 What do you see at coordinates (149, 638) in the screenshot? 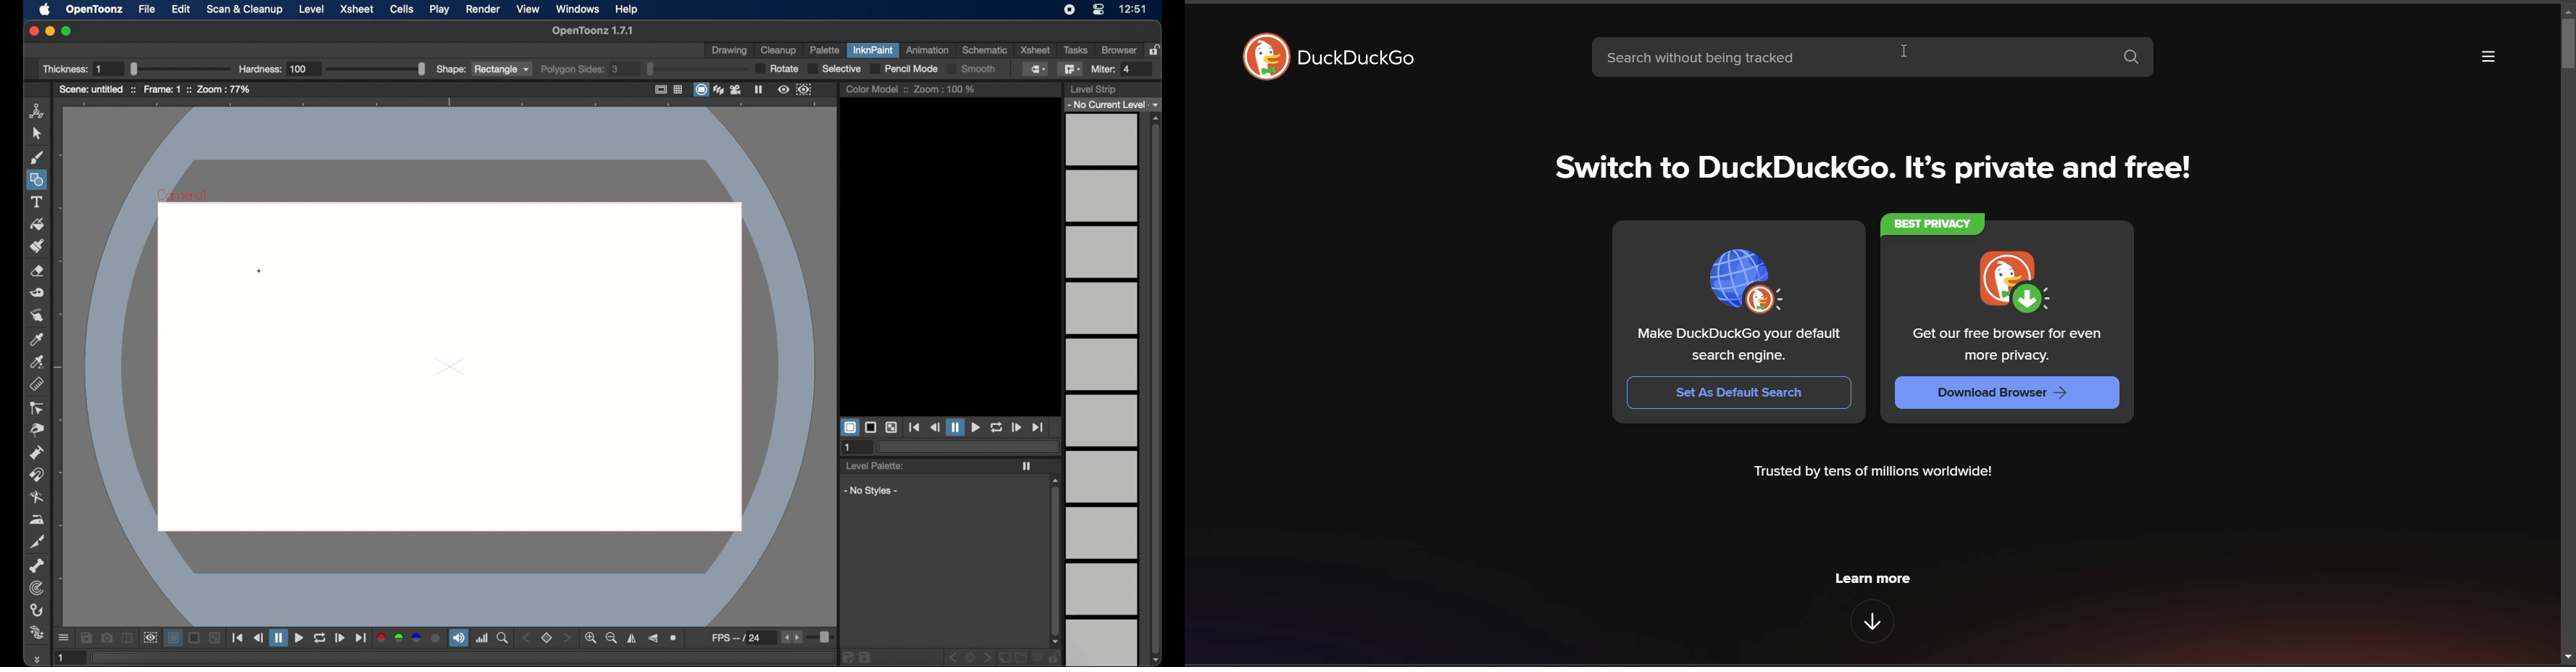
I see `sub camera view` at bounding box center [149, 638].